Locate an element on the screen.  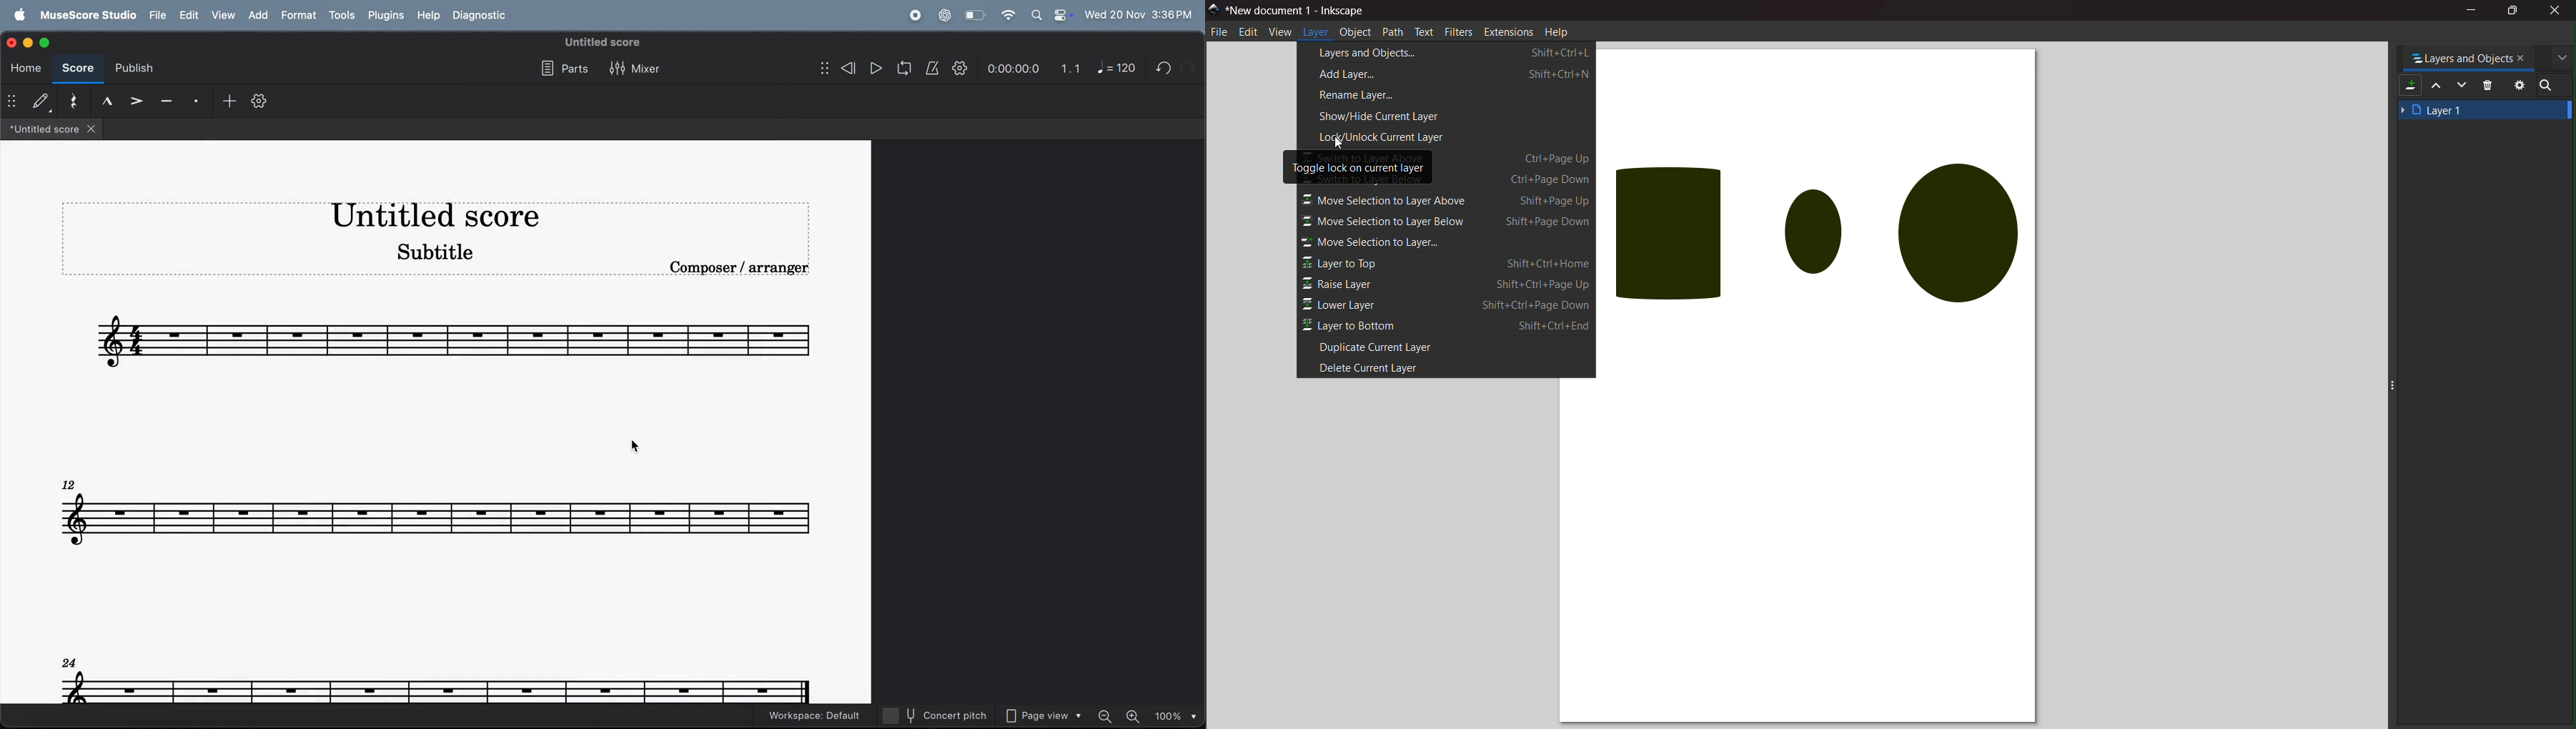
move selection to layer is located at coordinates (1376, 243).